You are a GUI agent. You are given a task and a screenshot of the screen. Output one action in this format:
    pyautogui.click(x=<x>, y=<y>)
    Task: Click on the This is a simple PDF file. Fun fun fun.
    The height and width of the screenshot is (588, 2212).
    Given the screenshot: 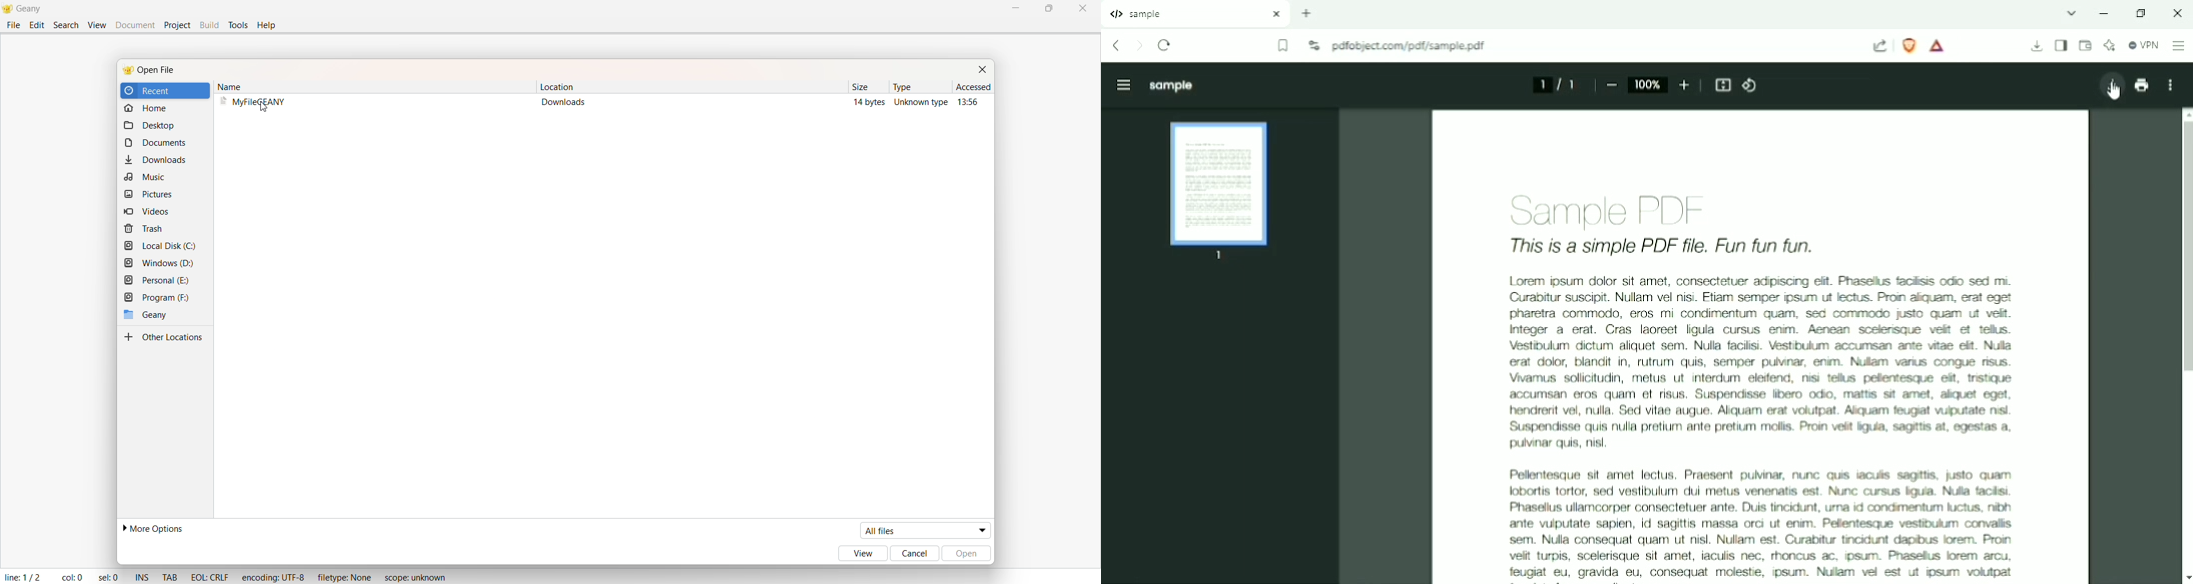 What is the action you would take?
    pyautogui.click(x=1662, y=246)
    